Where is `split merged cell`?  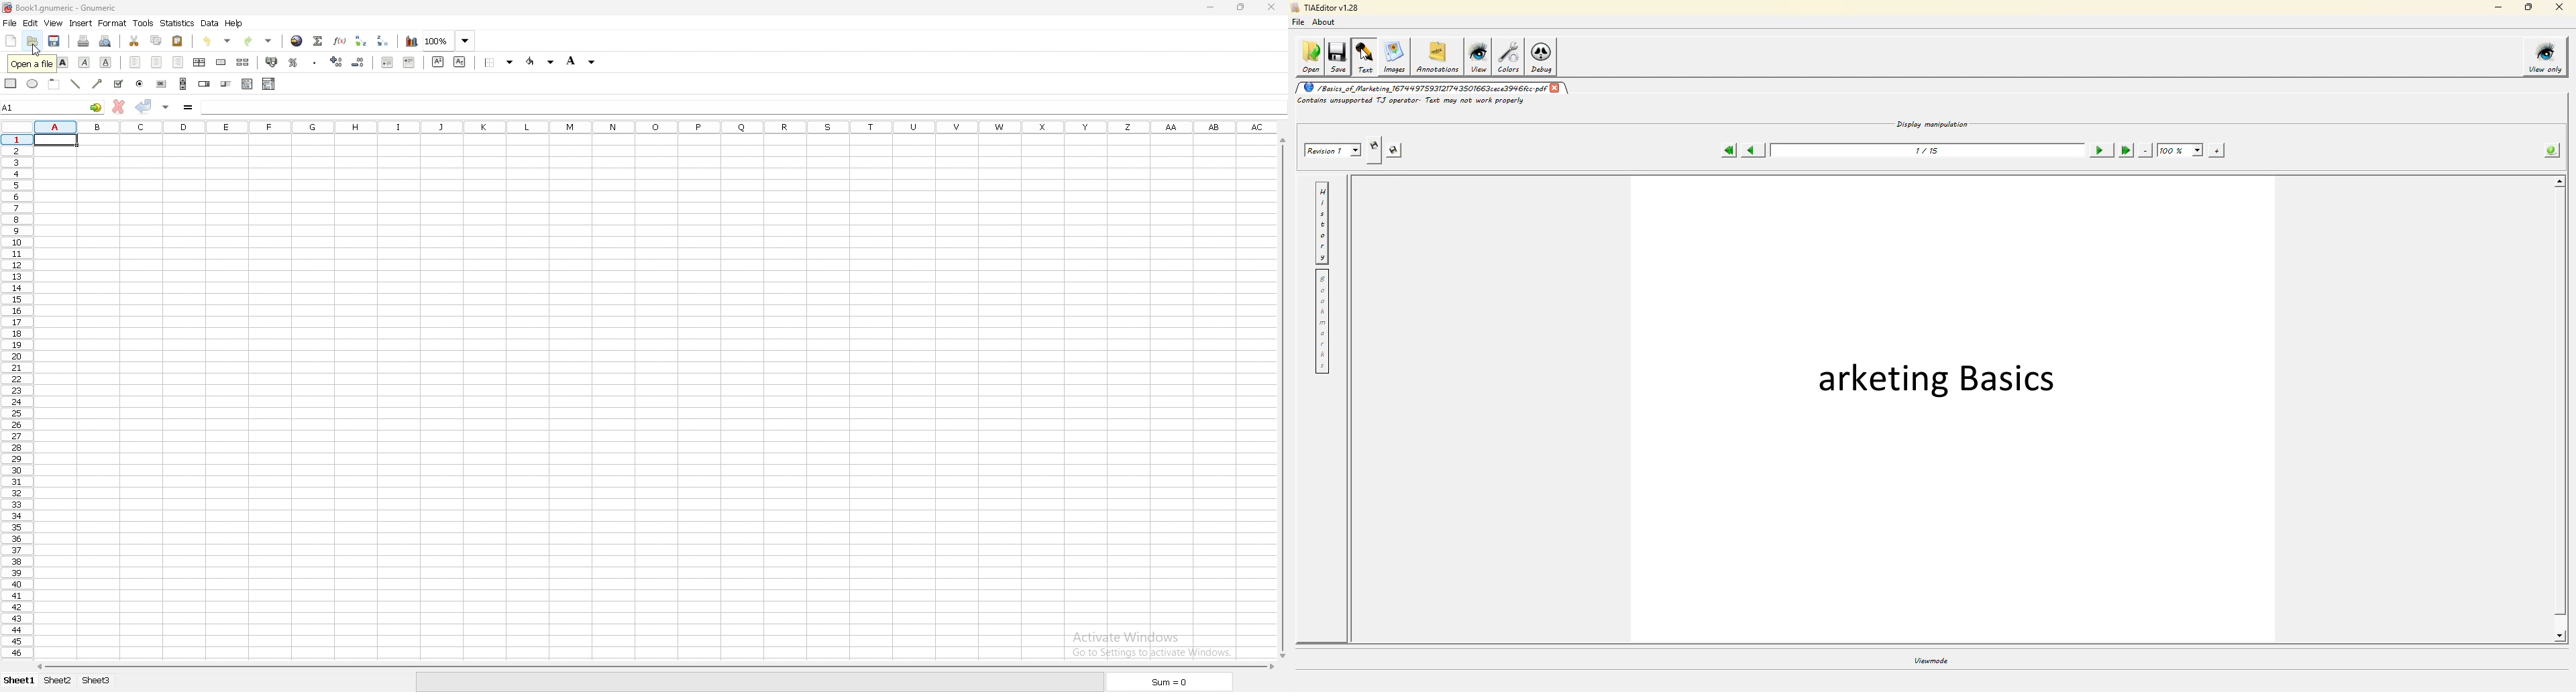 split merged cell is located at coordinates (243, 62).